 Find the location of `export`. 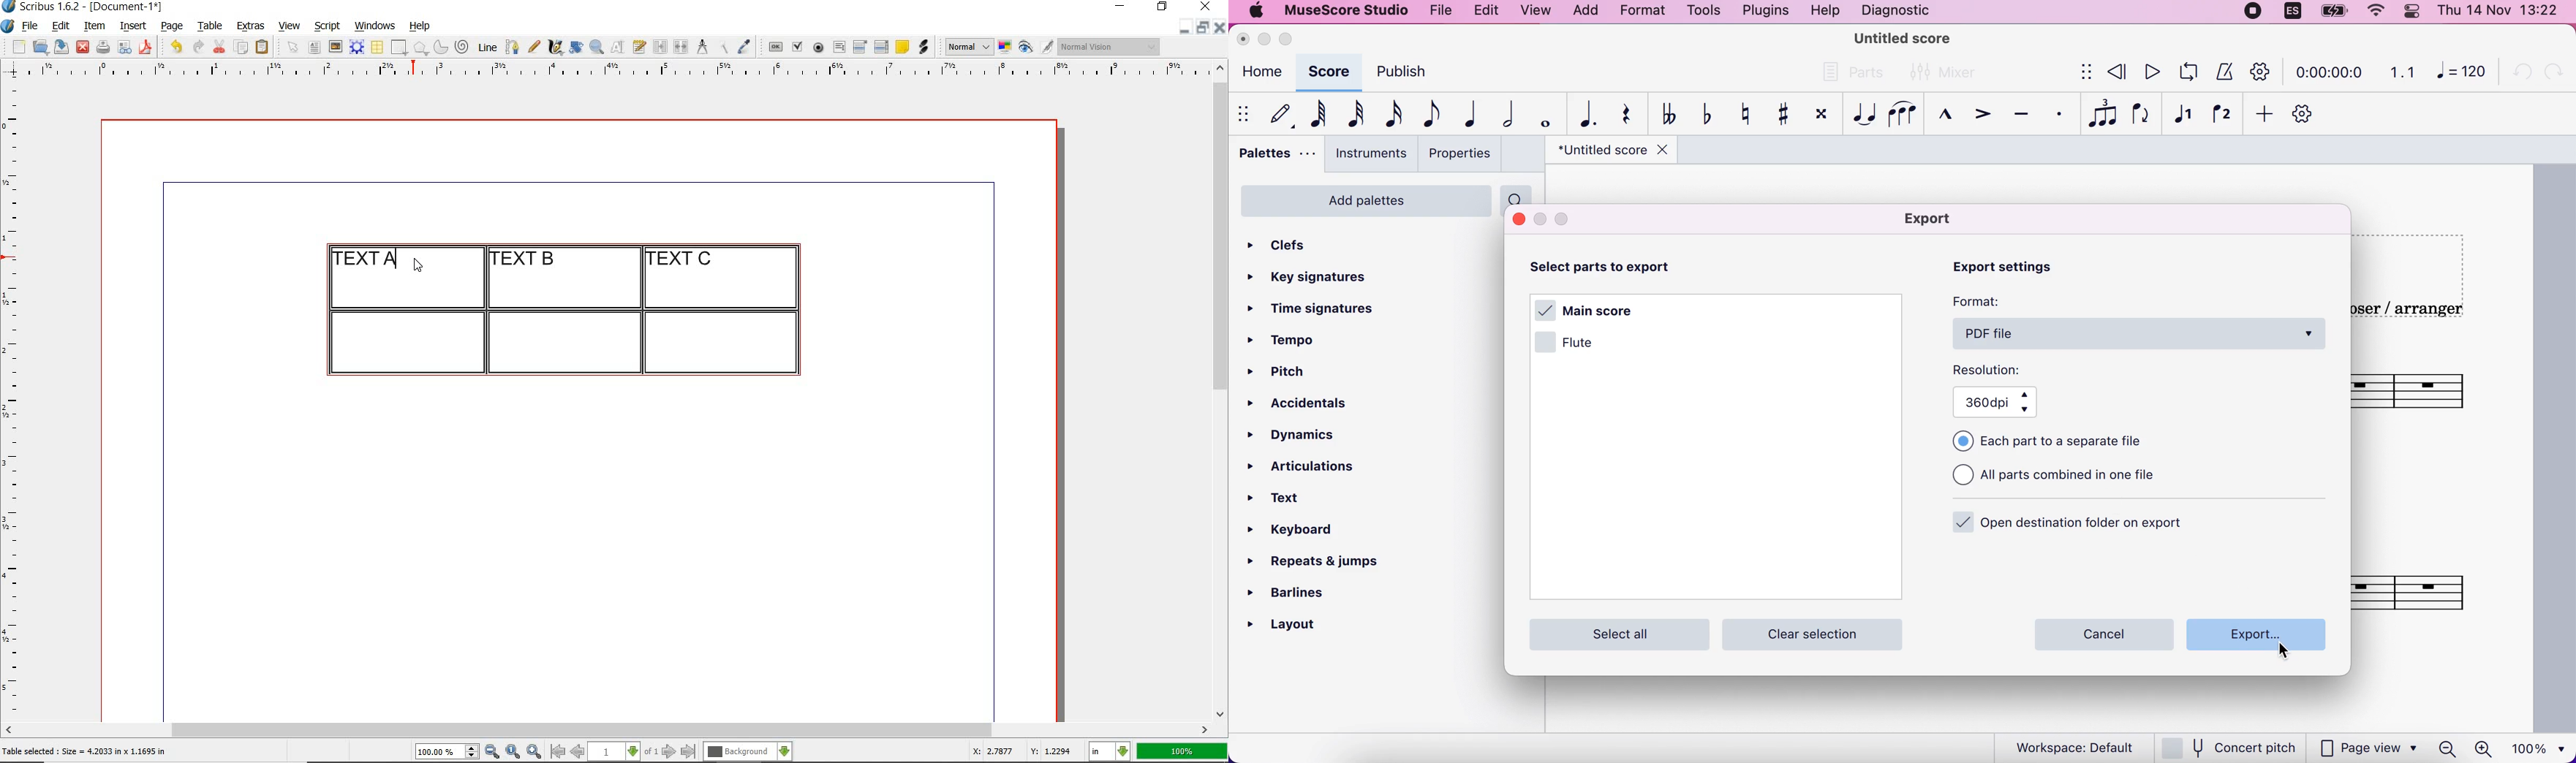

export is located at coordinates (1937, 219).